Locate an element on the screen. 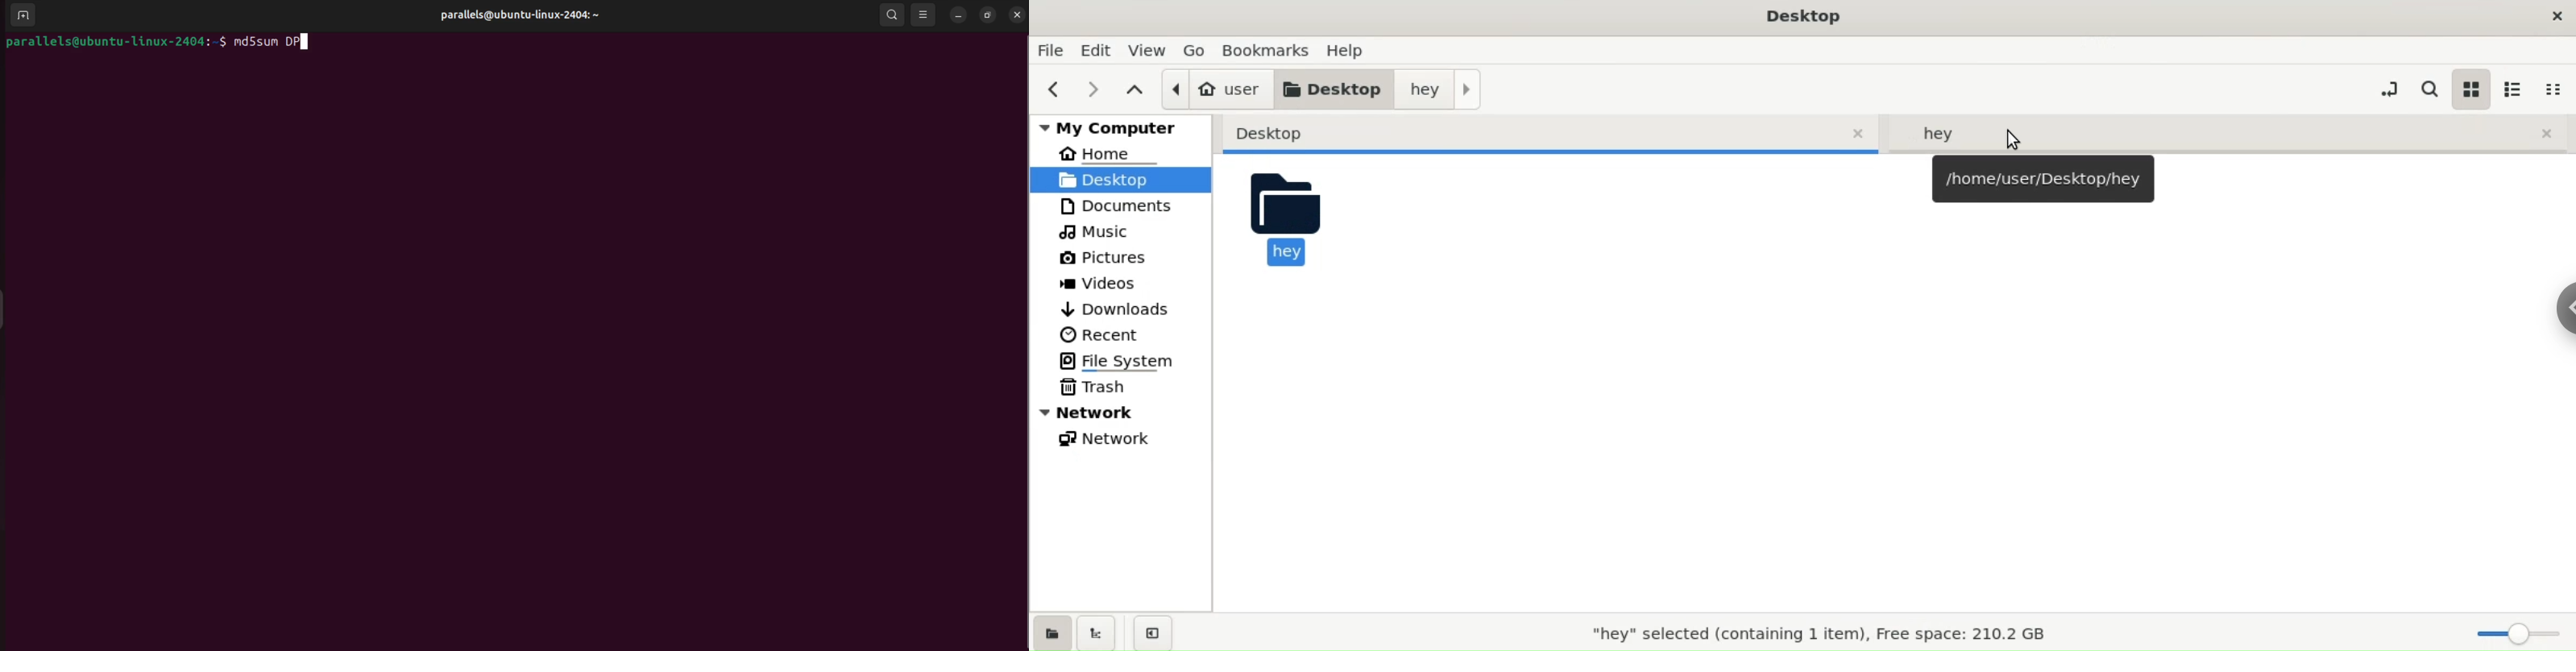 The width and height of the screenshot is (2576, 672). title is located at coordinates (1801, 17).